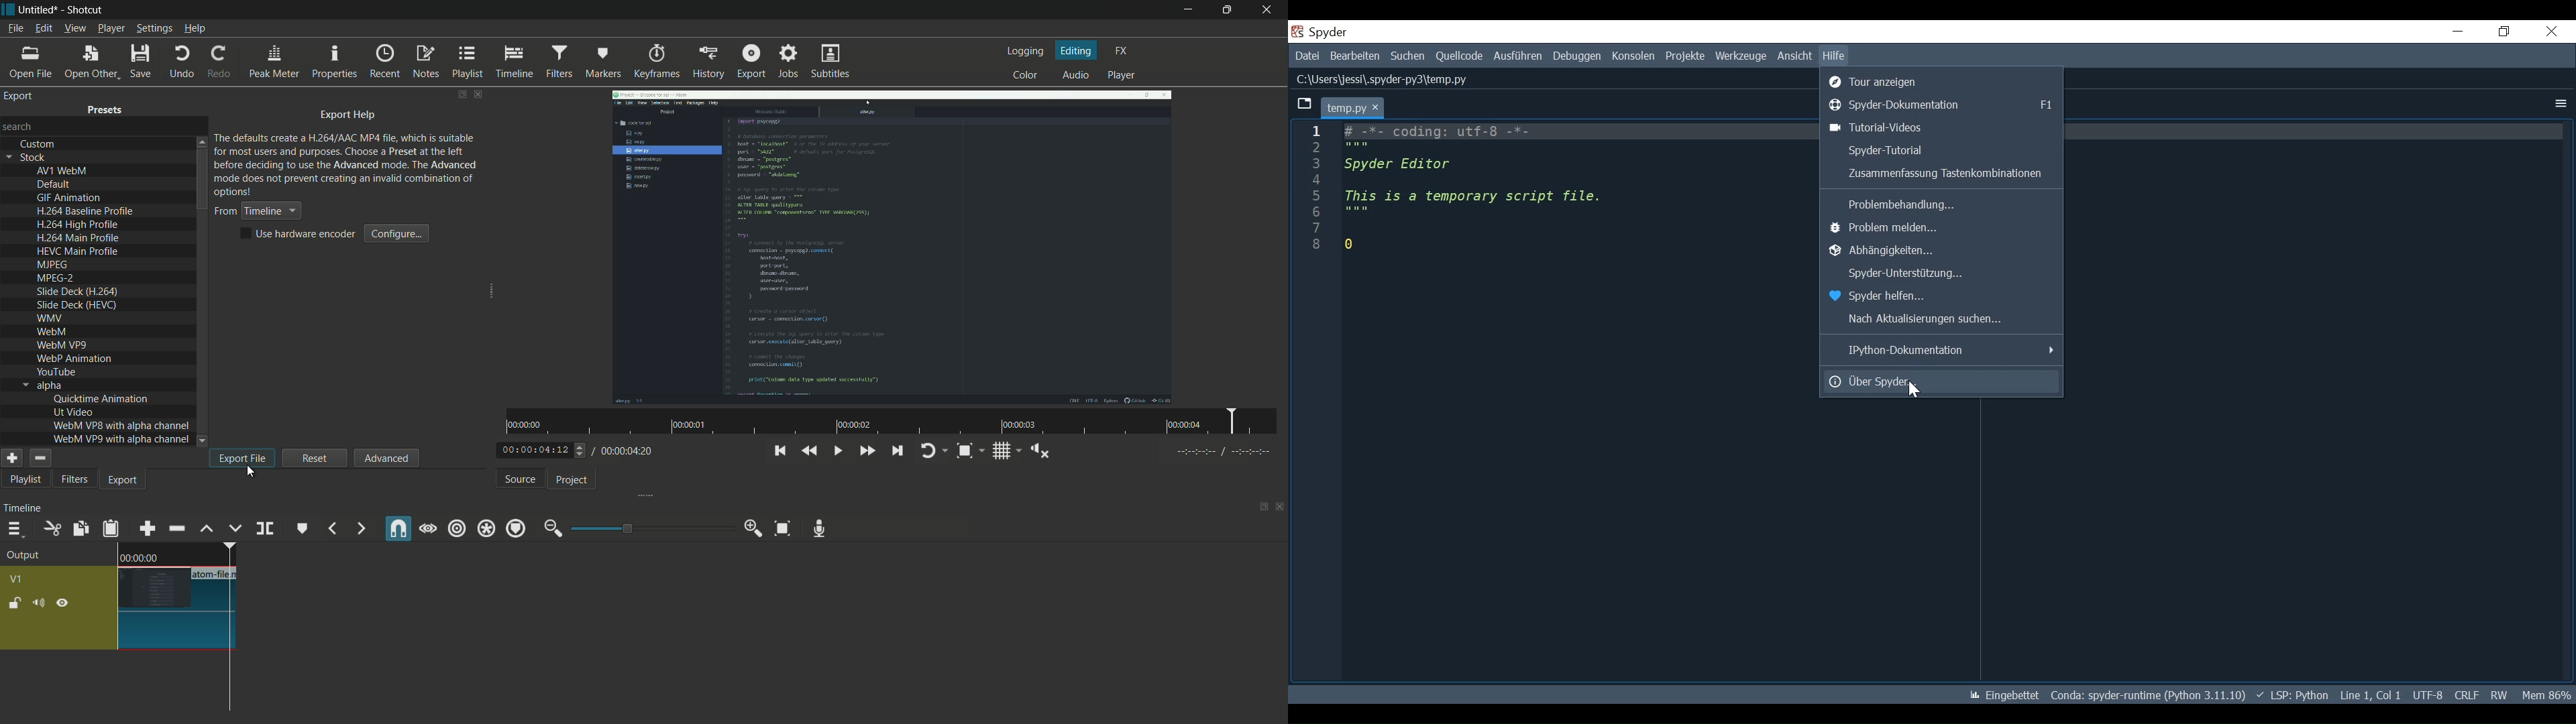  I want to click on filters, so click(559, 61).